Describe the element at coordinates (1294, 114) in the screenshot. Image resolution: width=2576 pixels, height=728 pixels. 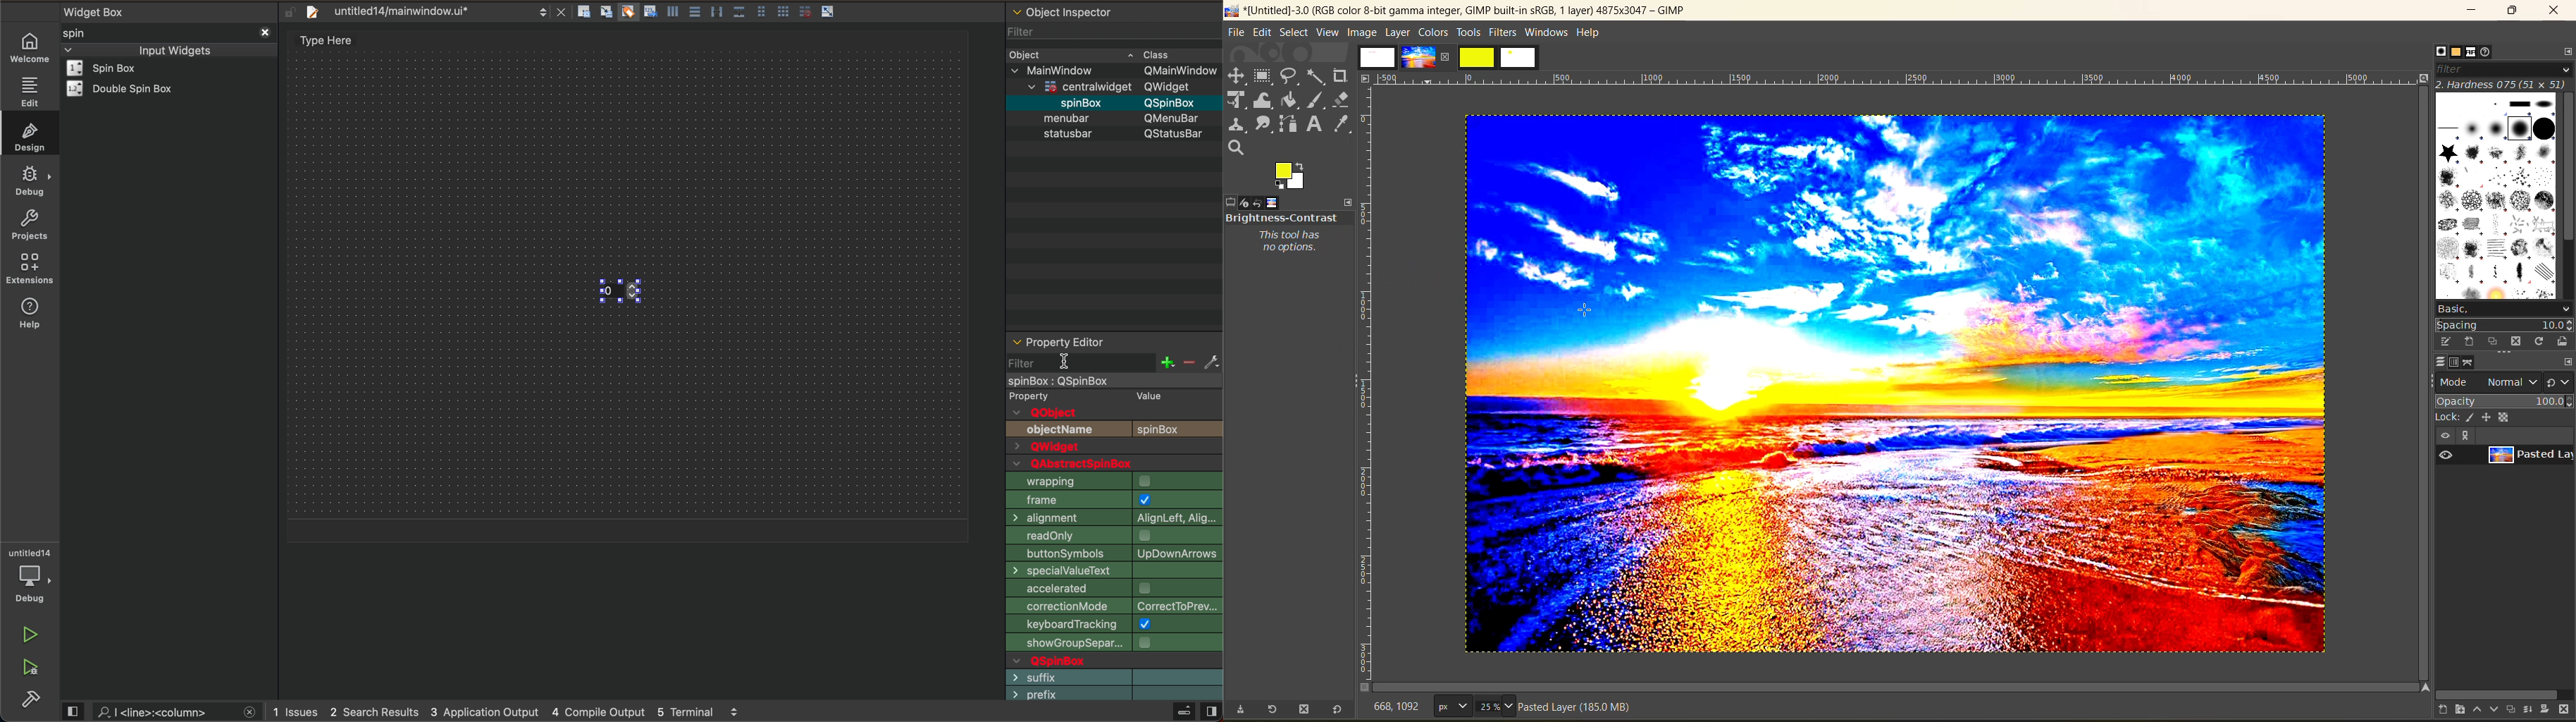
I see `tools` at that location.